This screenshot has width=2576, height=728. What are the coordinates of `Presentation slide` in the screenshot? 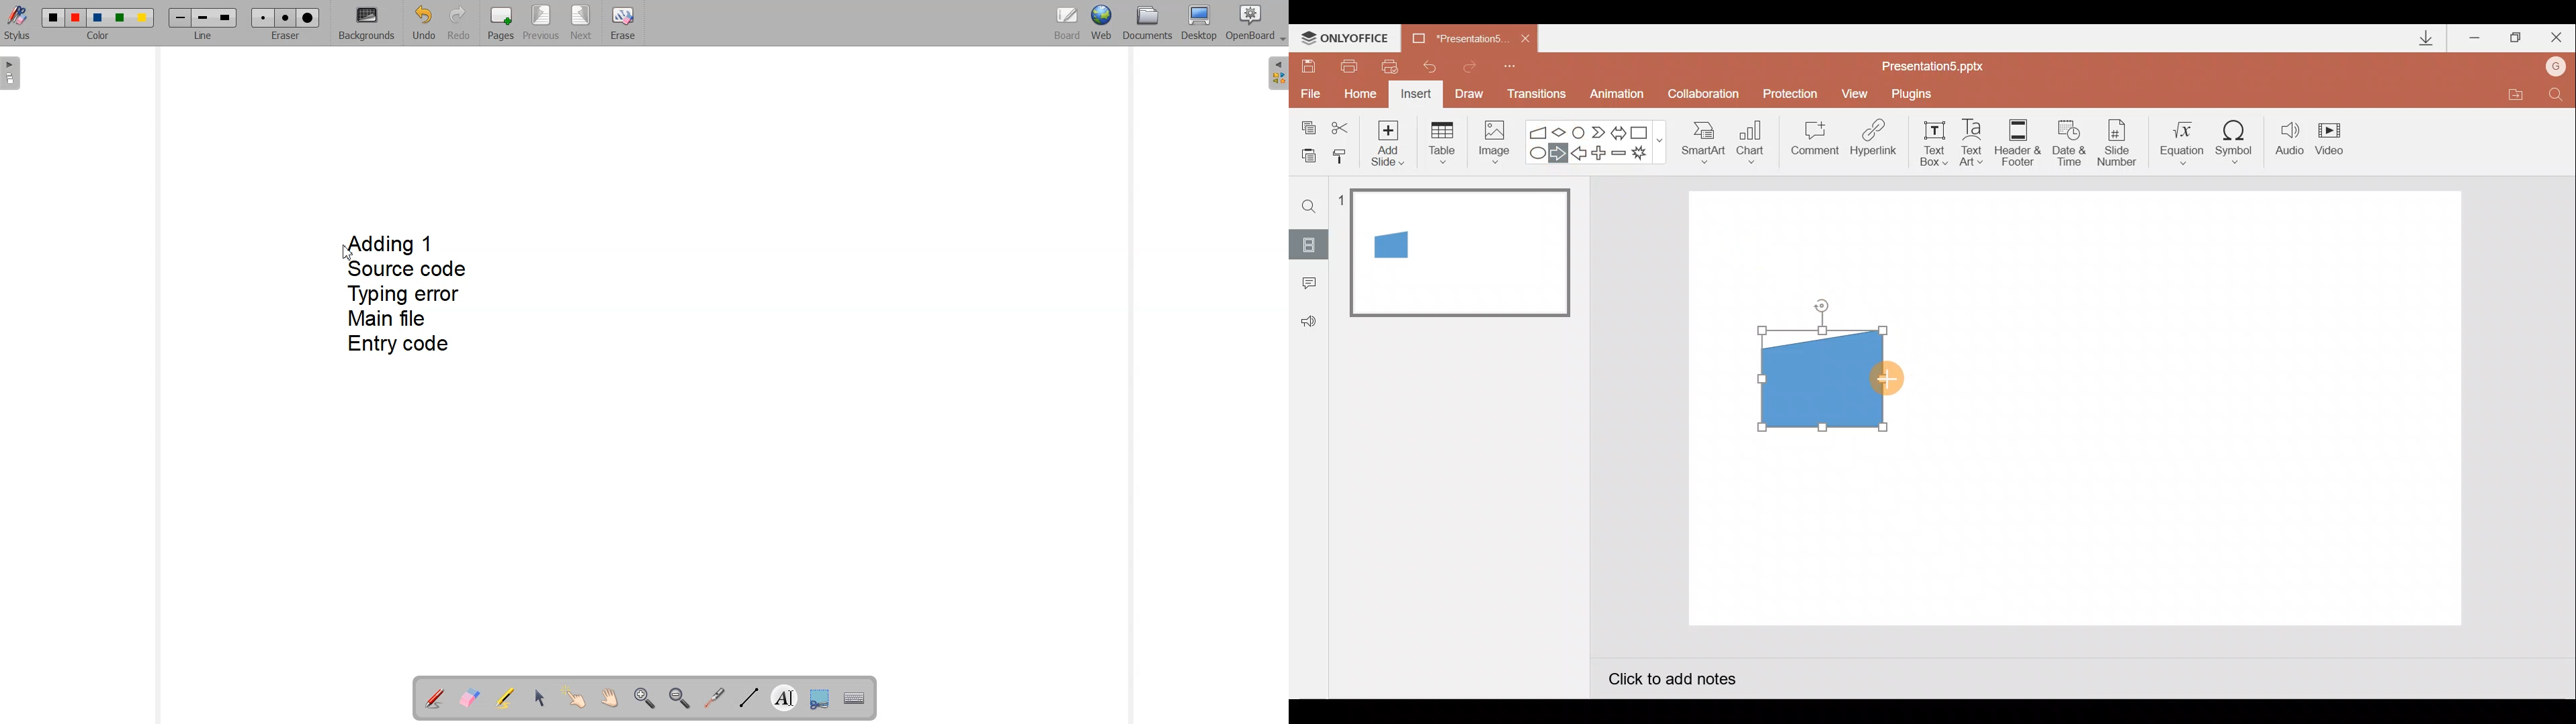 It's located at (2206, 408).